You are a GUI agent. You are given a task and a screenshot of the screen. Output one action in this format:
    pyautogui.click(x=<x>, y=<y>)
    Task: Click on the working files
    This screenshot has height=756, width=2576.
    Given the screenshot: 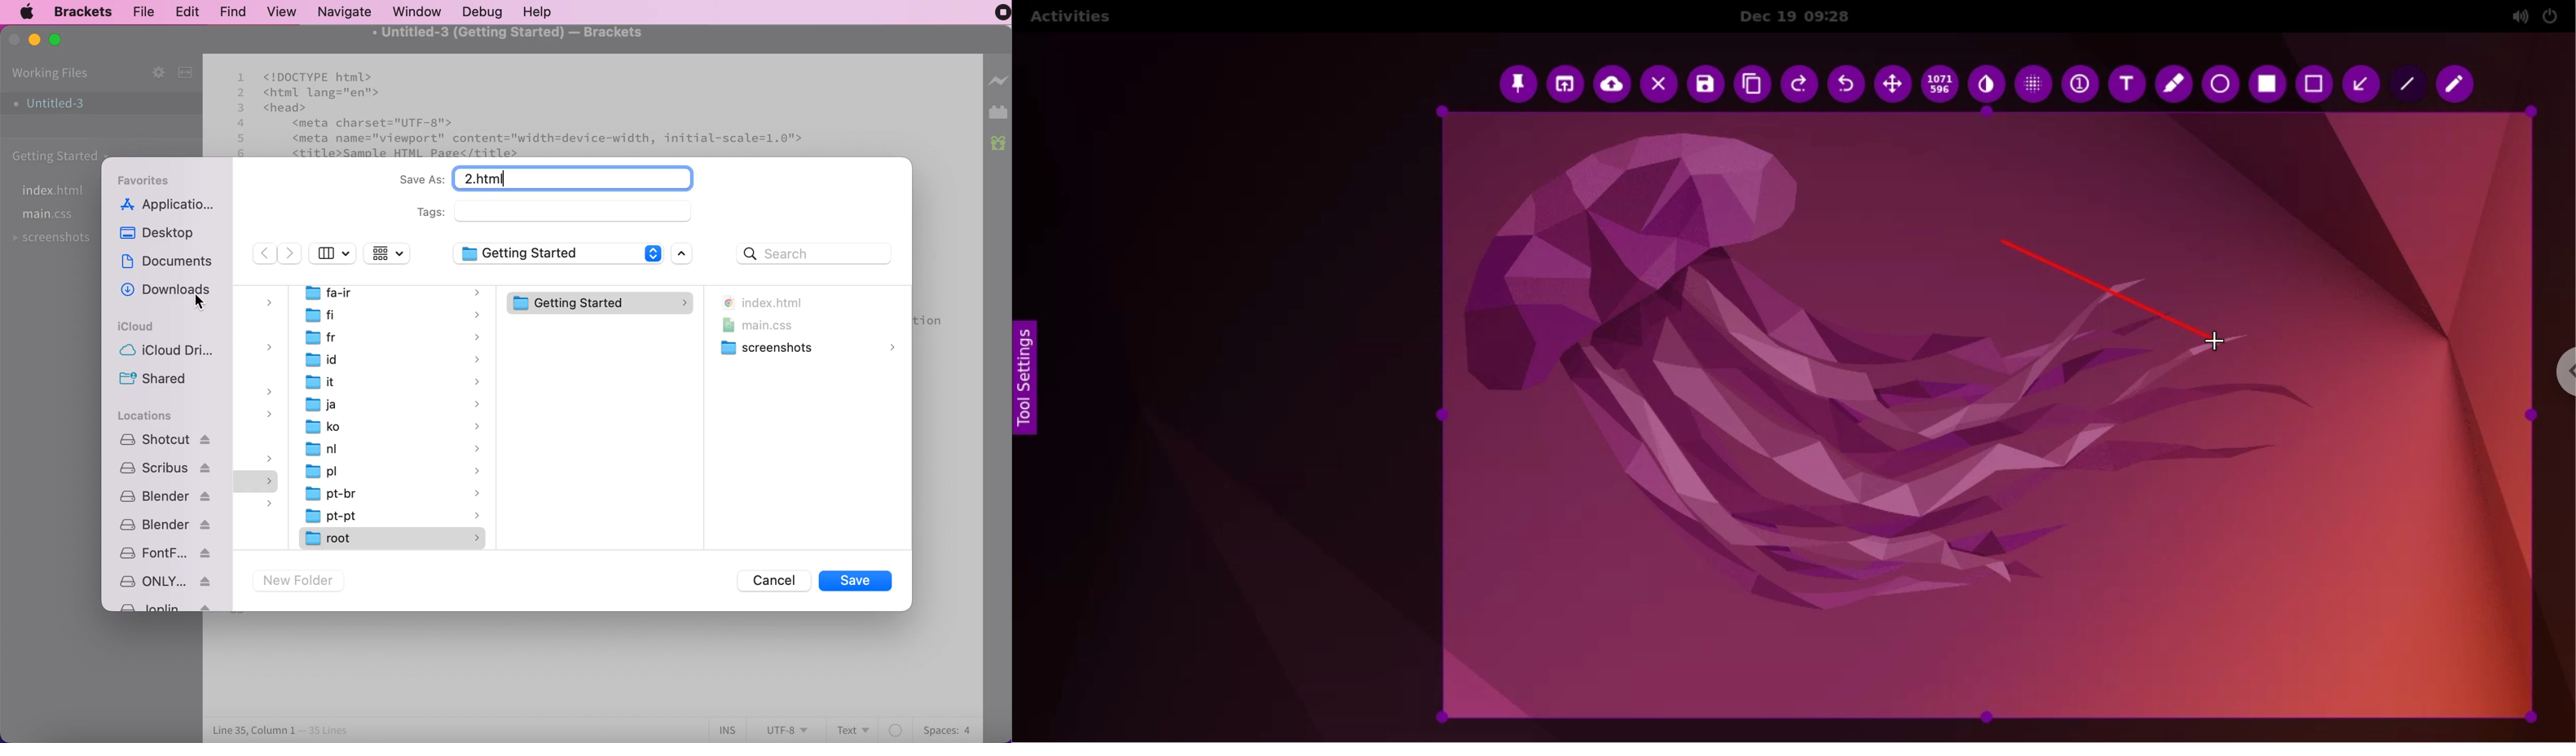 What is the action you would take?
    pyautogui.click(x=50, y=74)
    